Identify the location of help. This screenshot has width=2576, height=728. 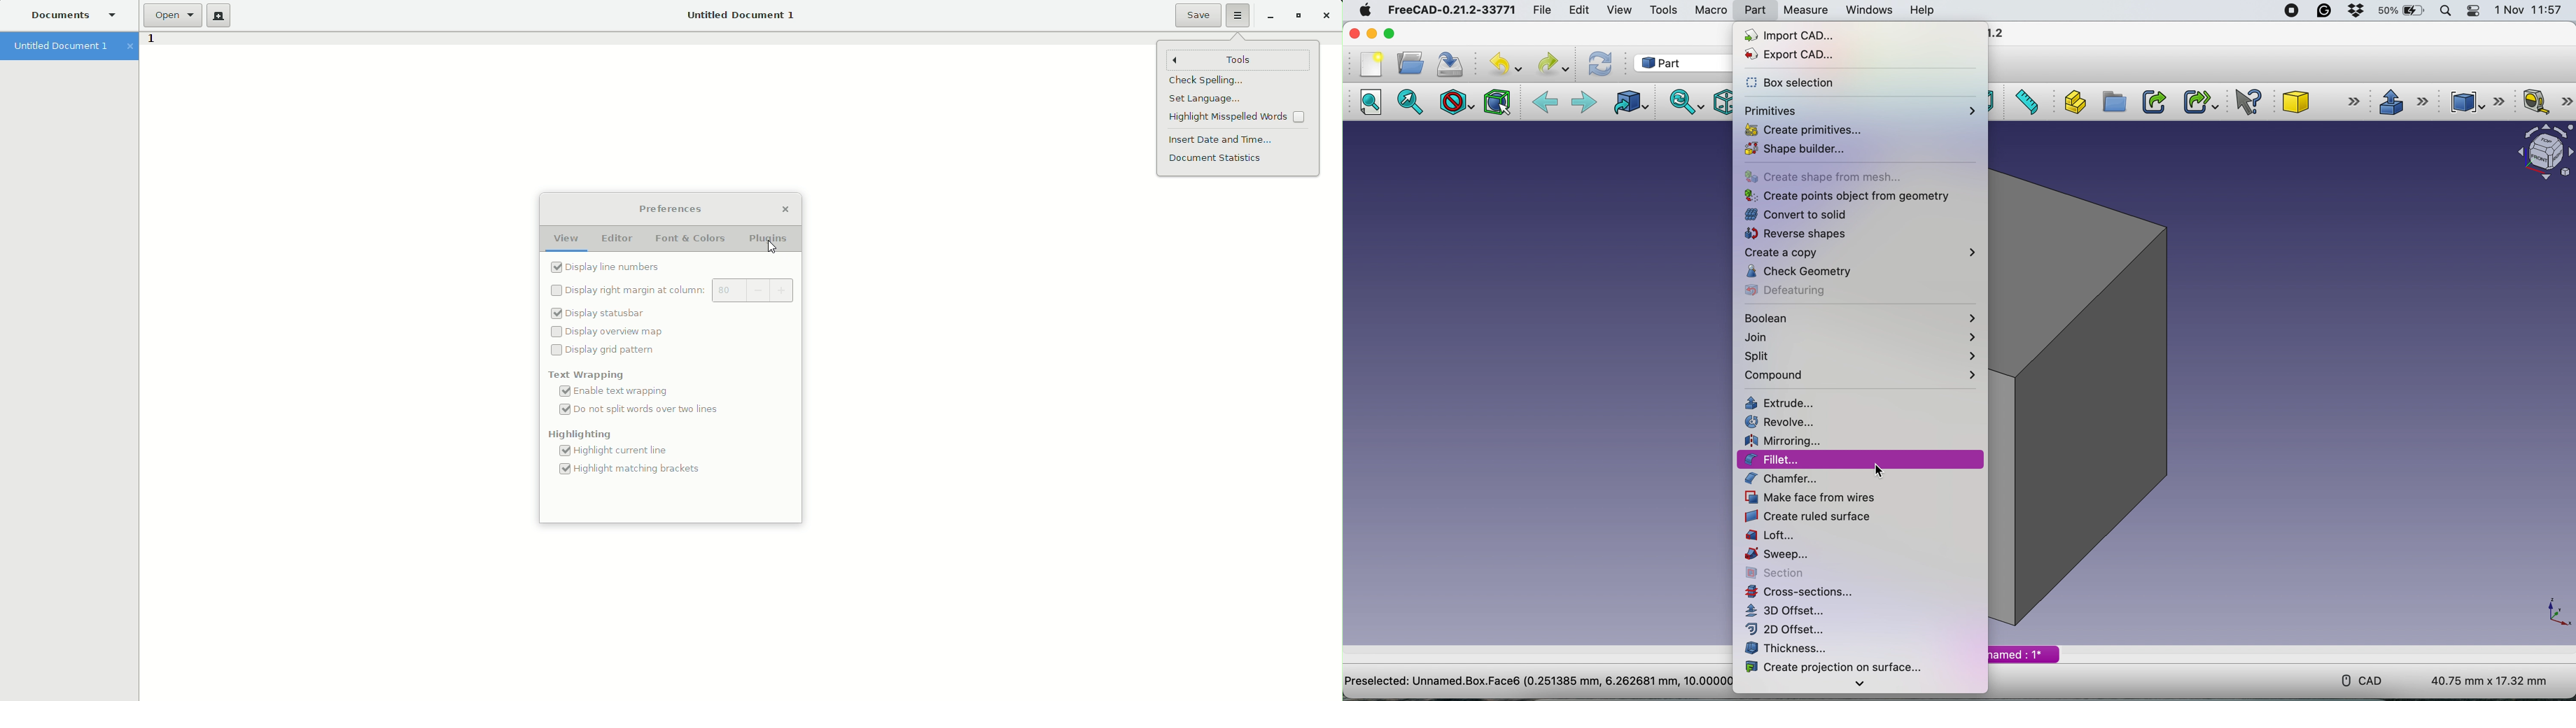
(1925, 11).